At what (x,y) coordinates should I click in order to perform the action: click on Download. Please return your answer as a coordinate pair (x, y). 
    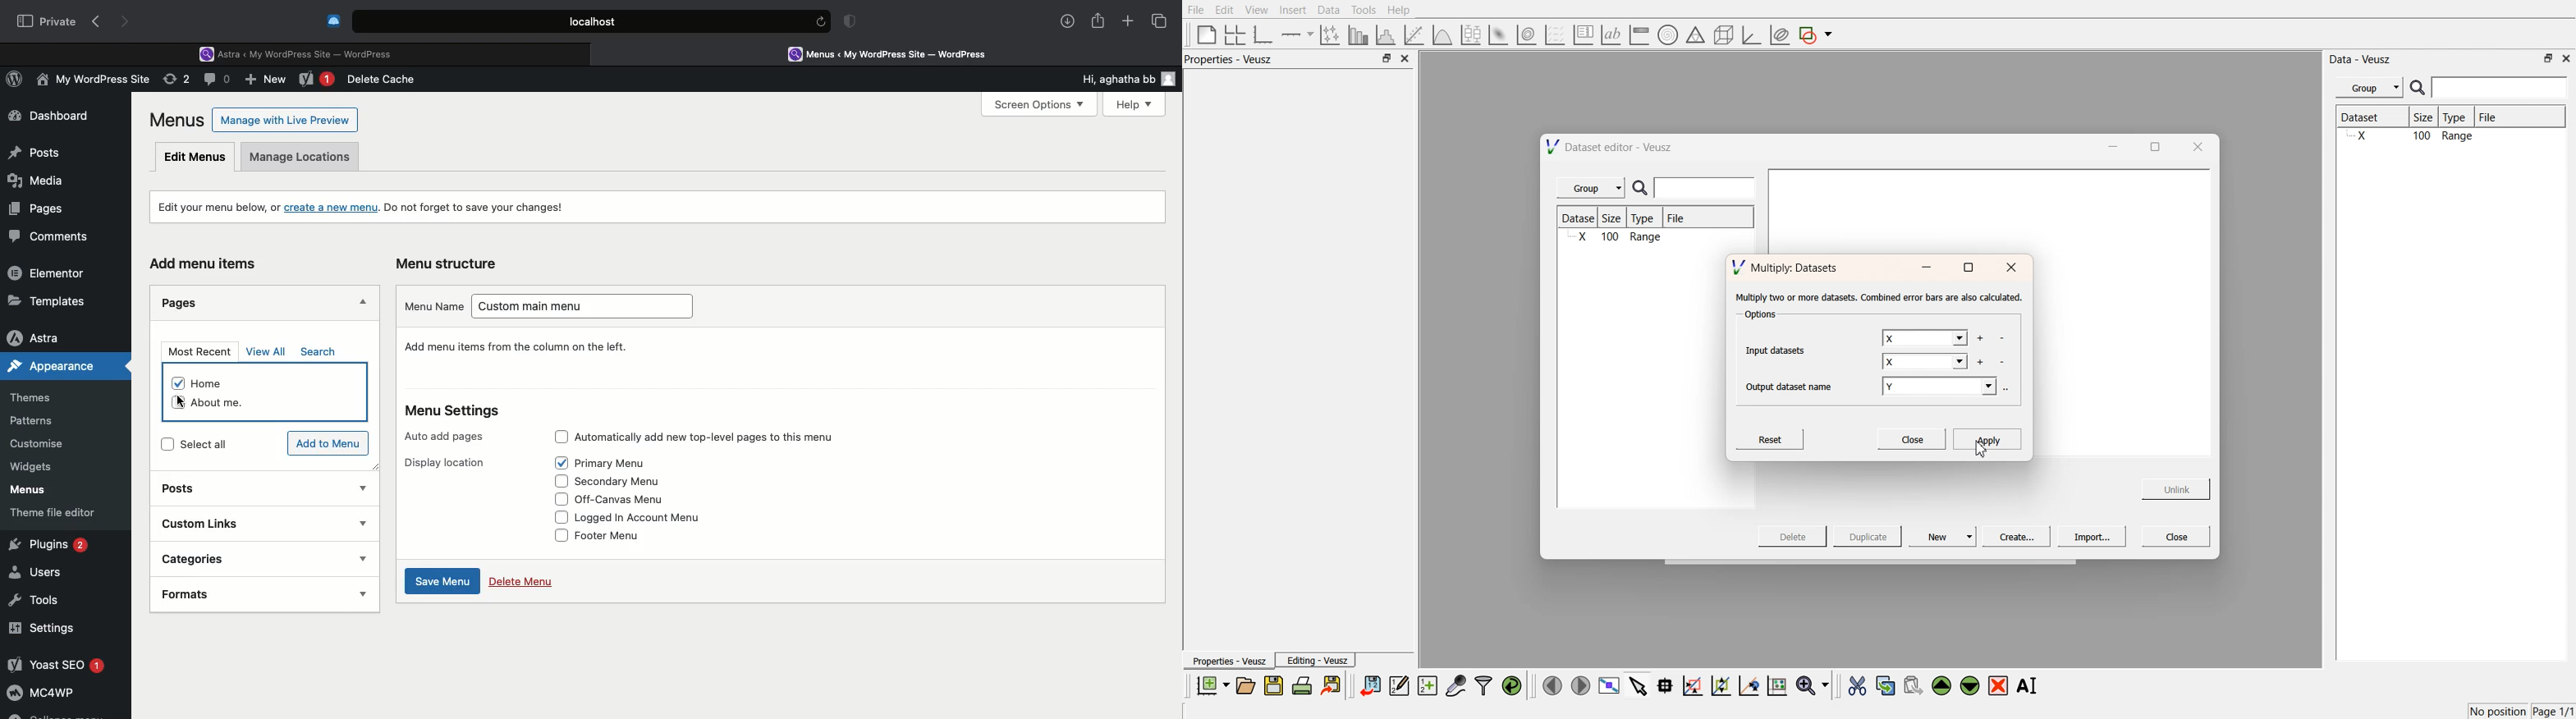
    Looking at the image, I should click on (1068, 21).